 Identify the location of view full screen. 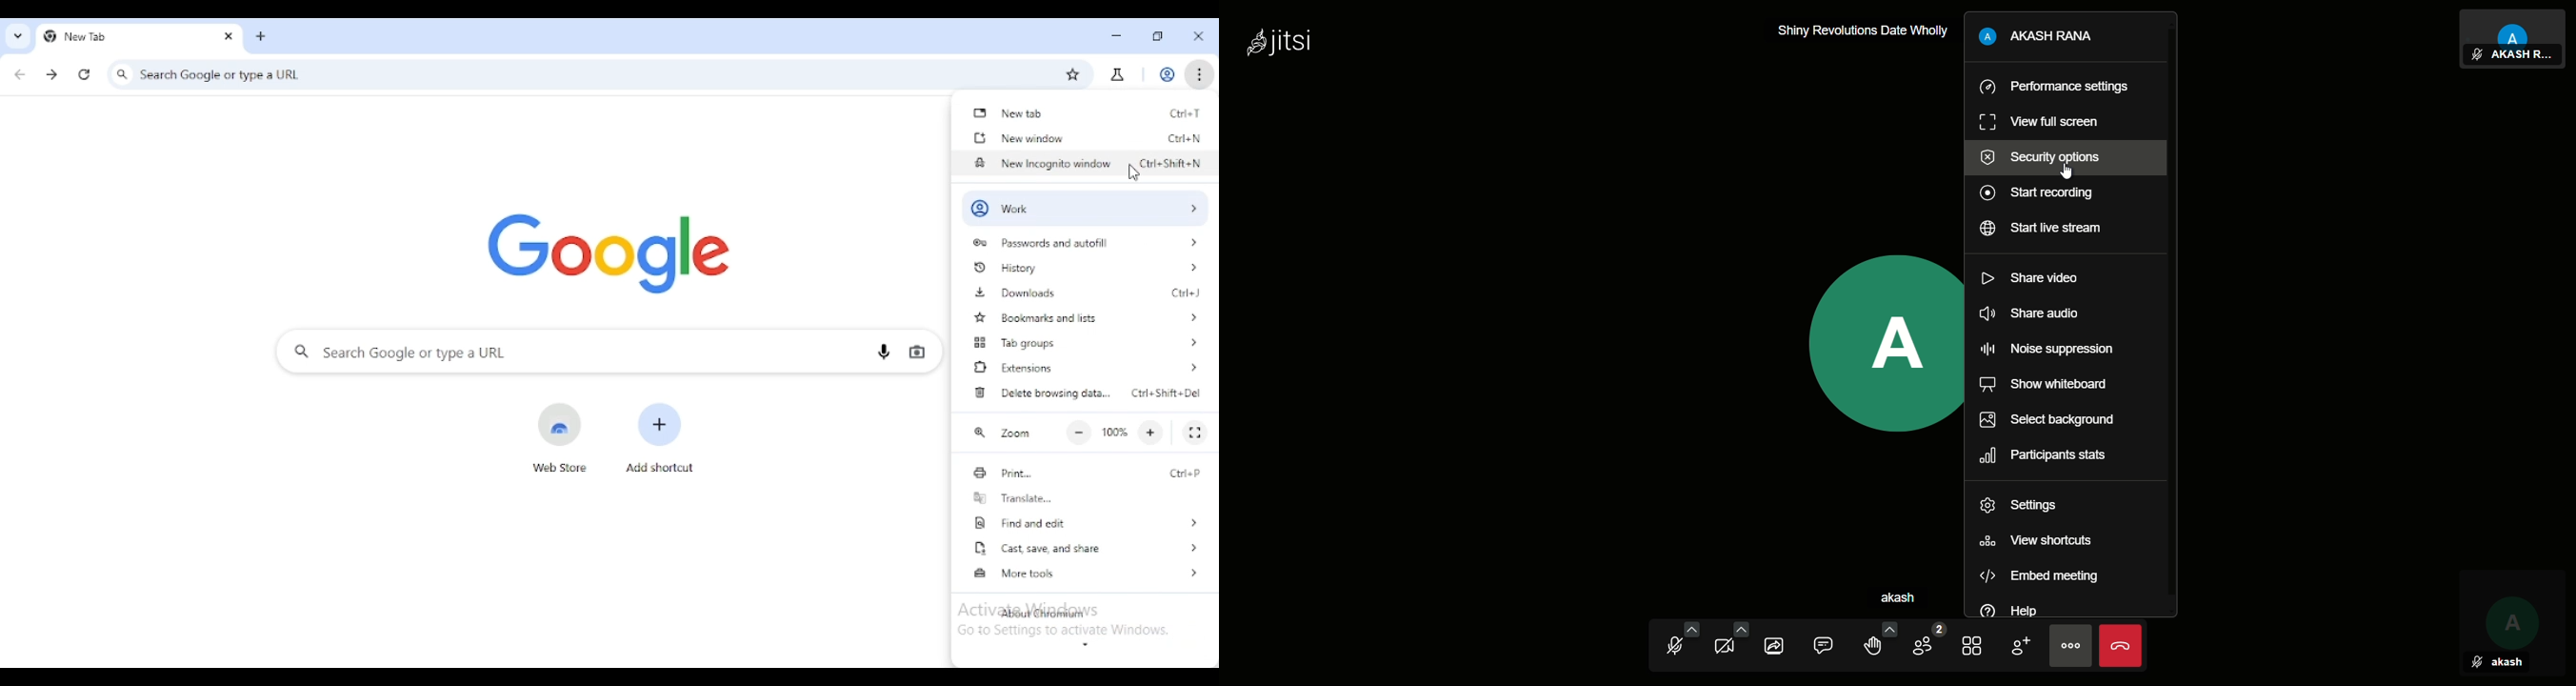
(2036, 121).